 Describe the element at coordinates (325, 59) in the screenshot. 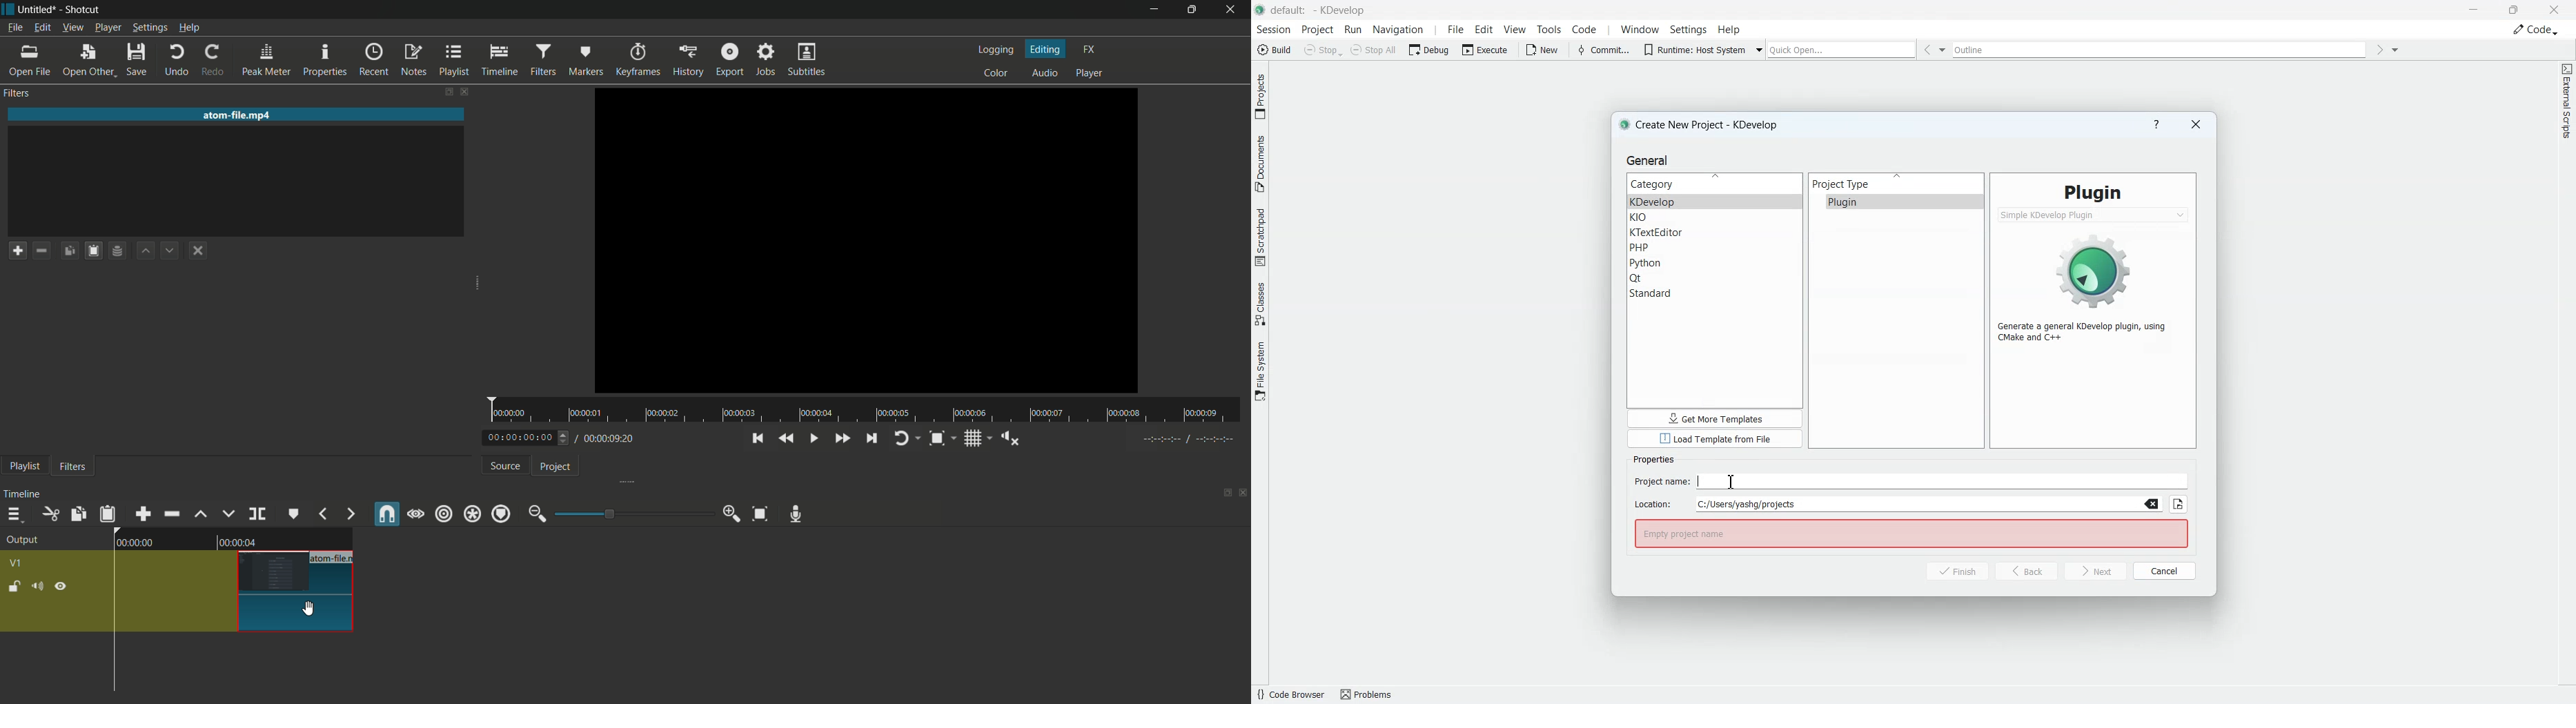

I see `properties` at that location.